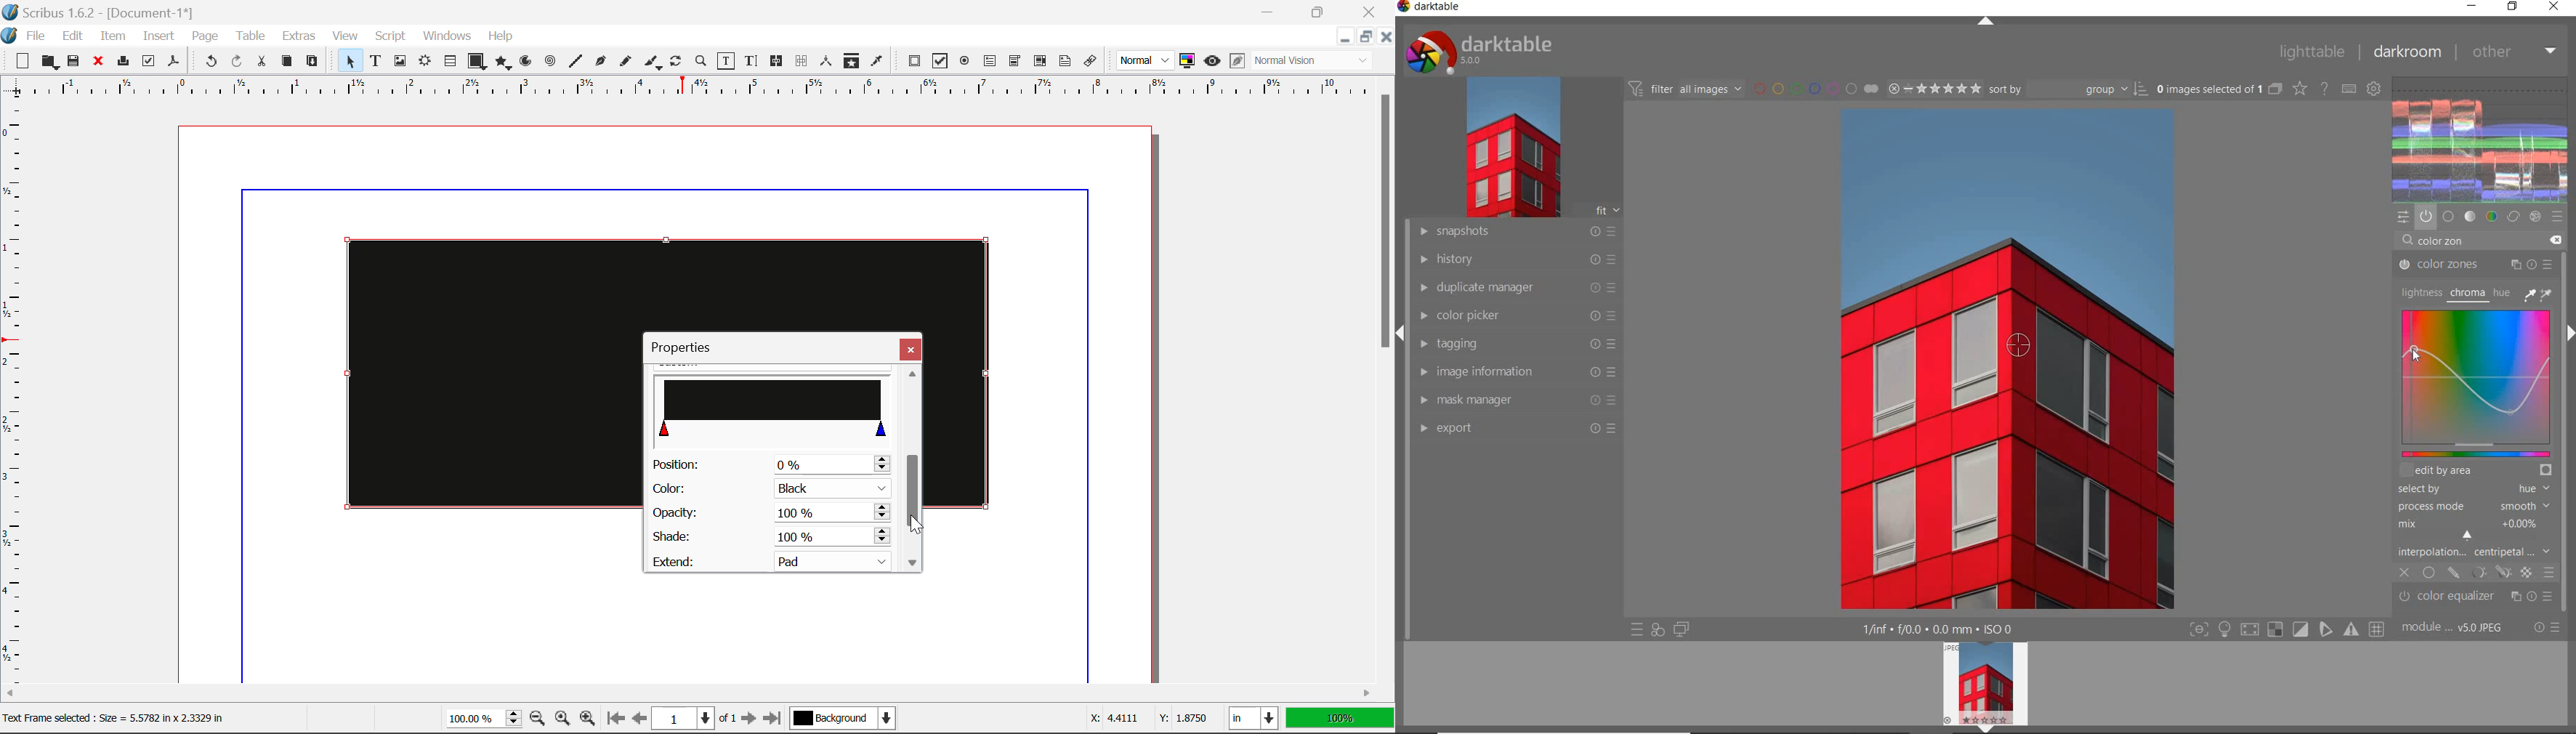 The width and height of the screenshot is (2576, 756). What do you see at coordinates (1996, 360) in the screenshot?
I see `selected image` at bounding box center [1996, 360].